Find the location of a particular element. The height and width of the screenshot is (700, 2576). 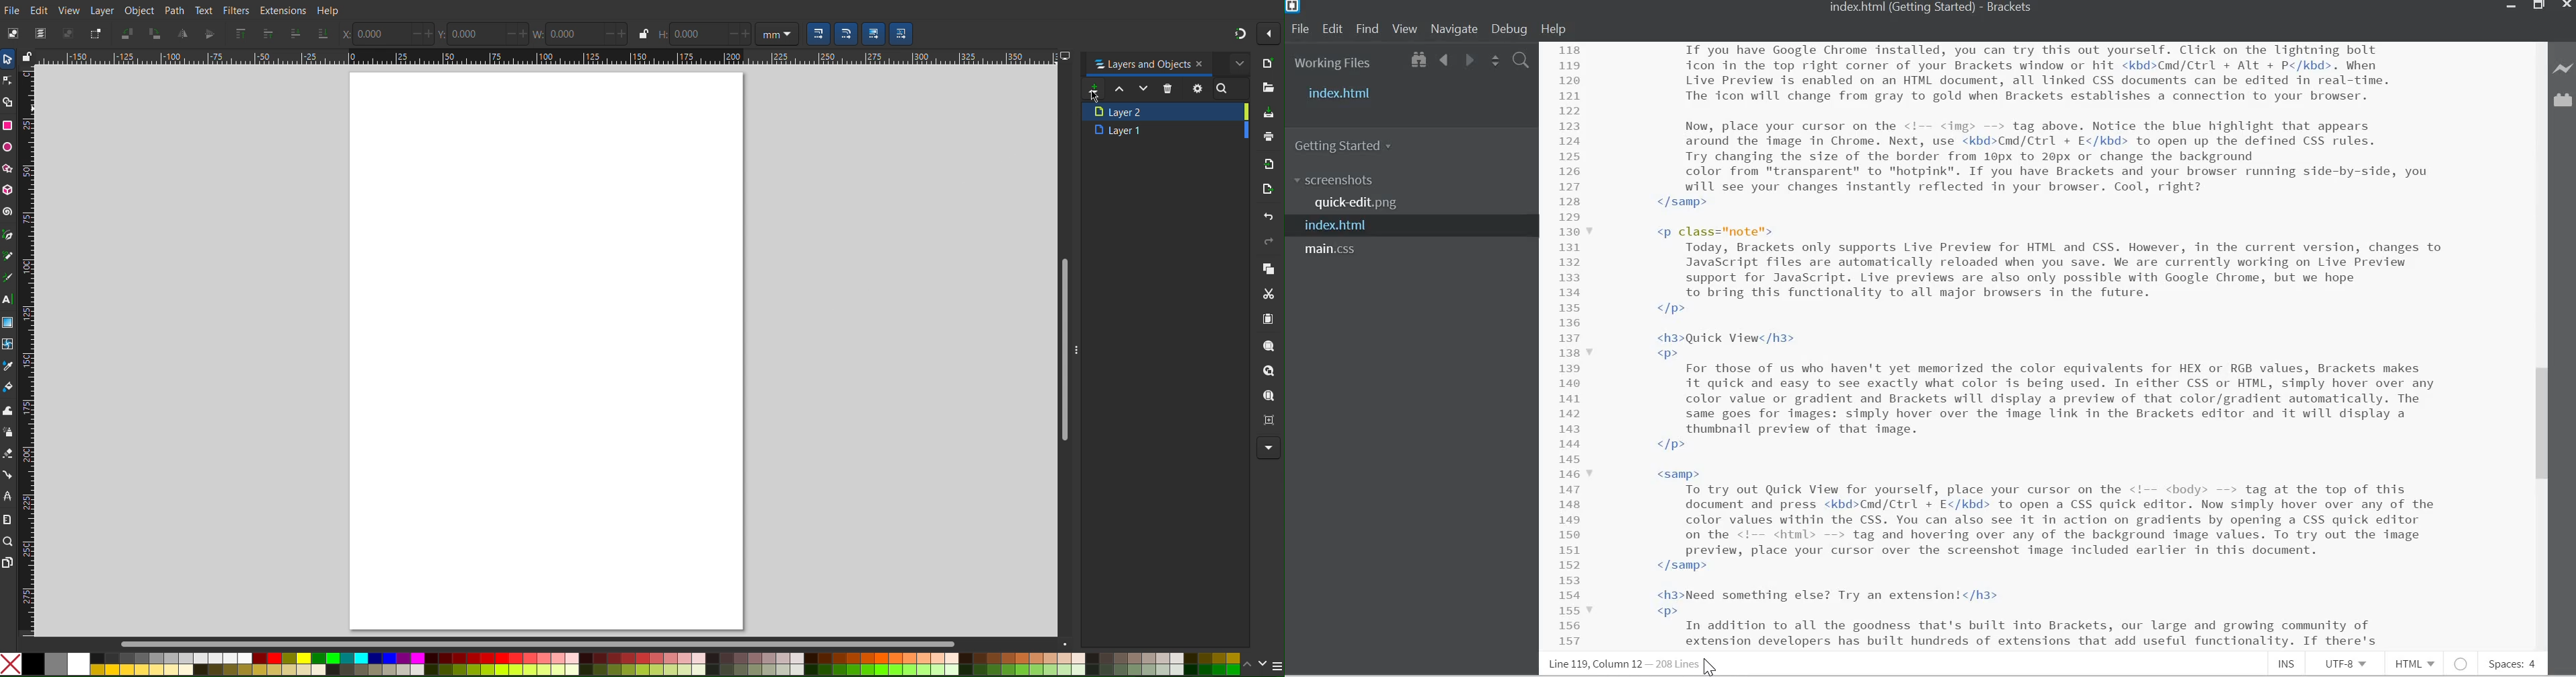

Path is located at coordinates (174, 11).